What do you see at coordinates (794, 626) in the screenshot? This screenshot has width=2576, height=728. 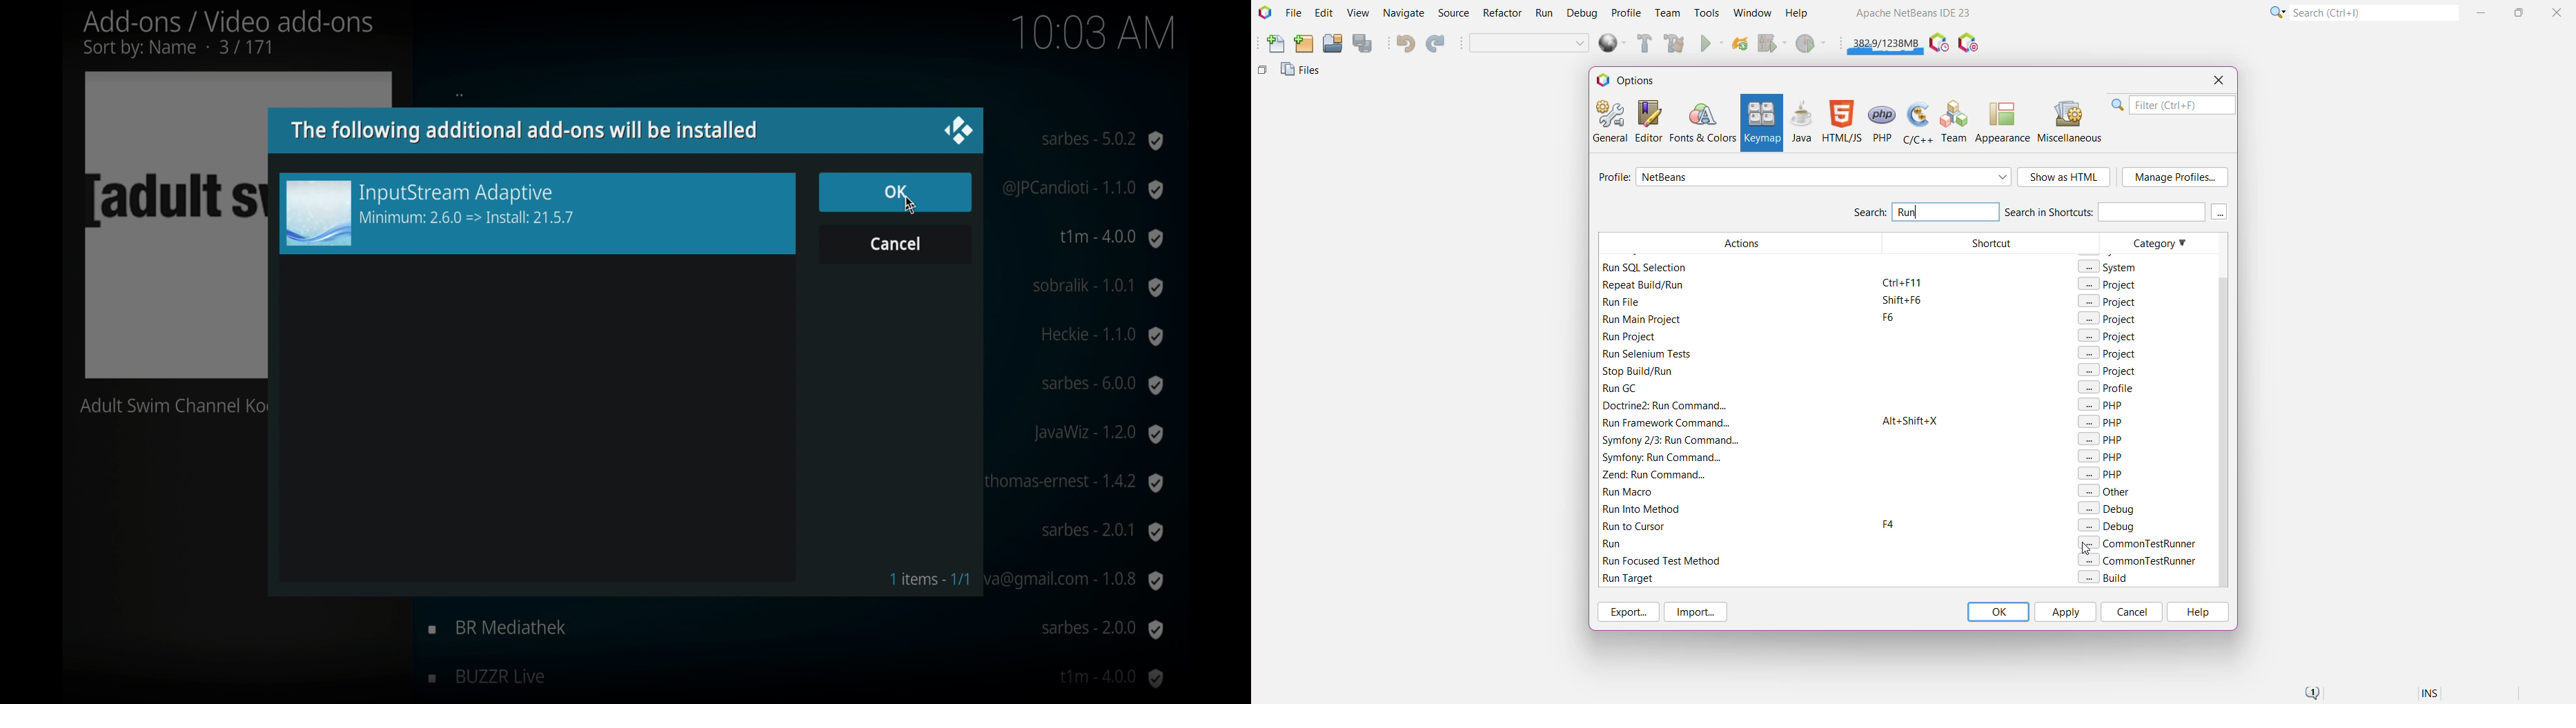 I see `br mediathek` at bounding box center [794, 626].